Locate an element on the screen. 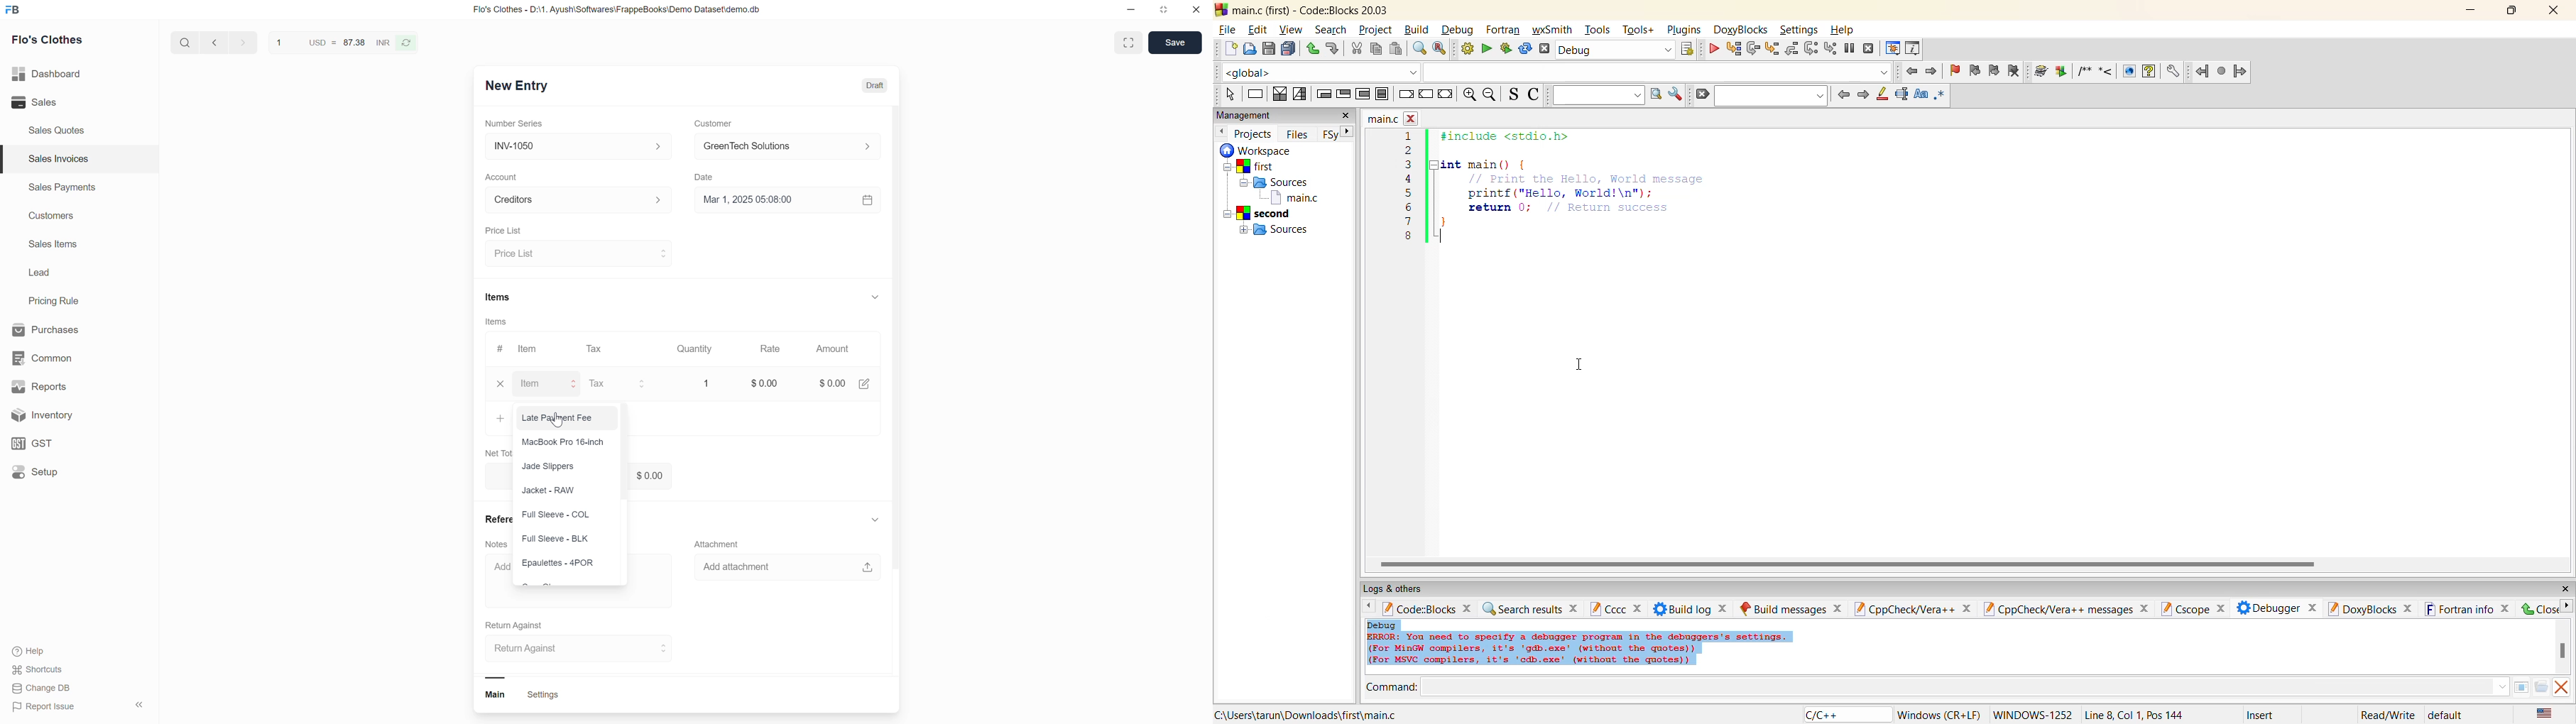  amount  is located at coordinates (826, 384).